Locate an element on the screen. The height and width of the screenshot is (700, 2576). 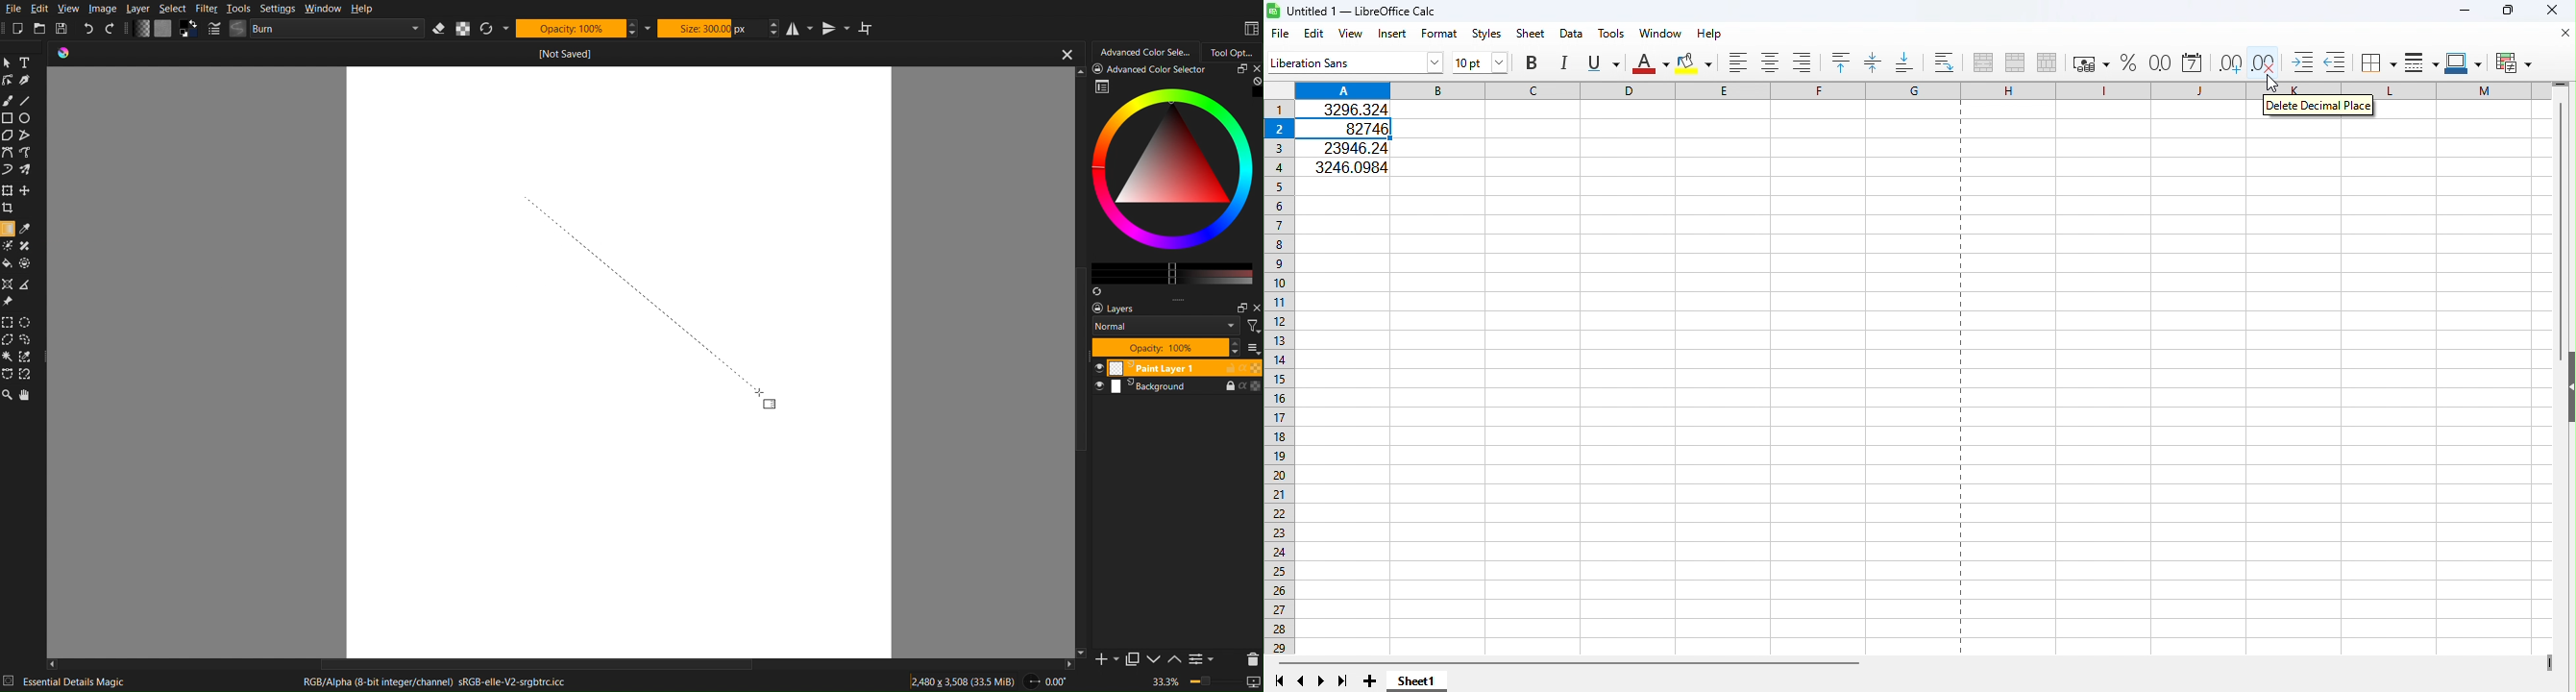
Tools is located at coordinates (1611, 35).